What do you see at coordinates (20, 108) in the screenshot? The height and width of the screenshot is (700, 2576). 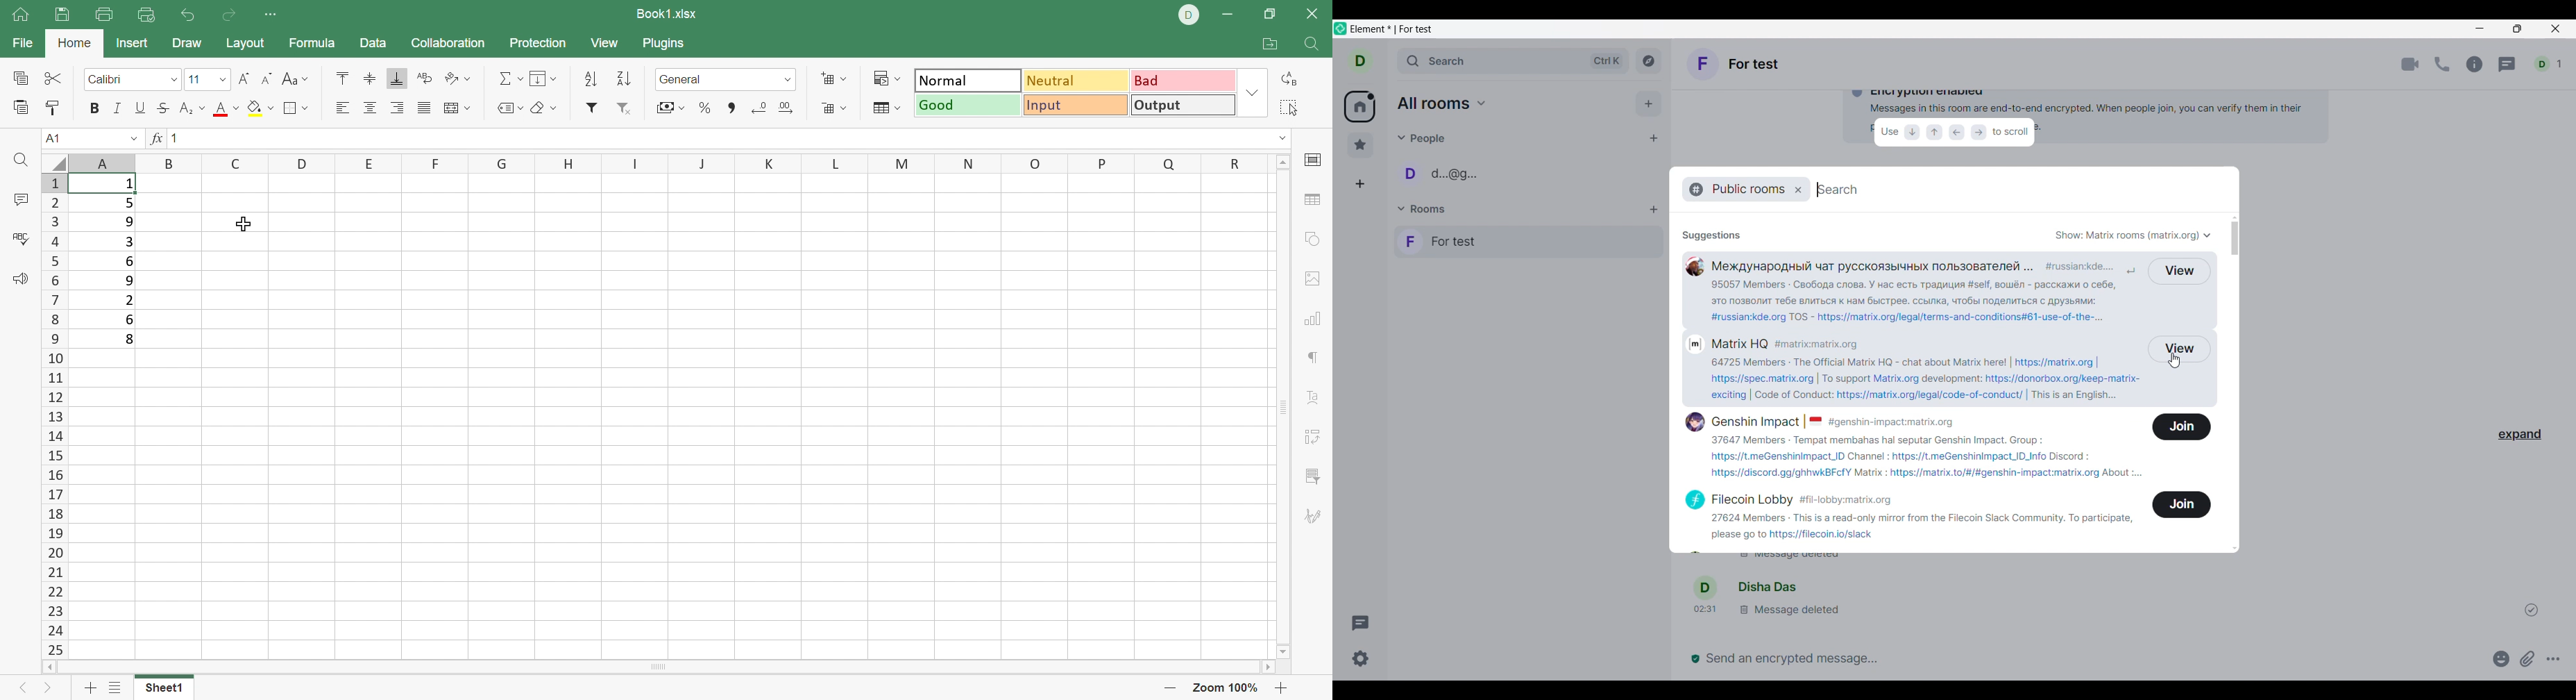 I see `Paste` at bounding box center [20, 108].